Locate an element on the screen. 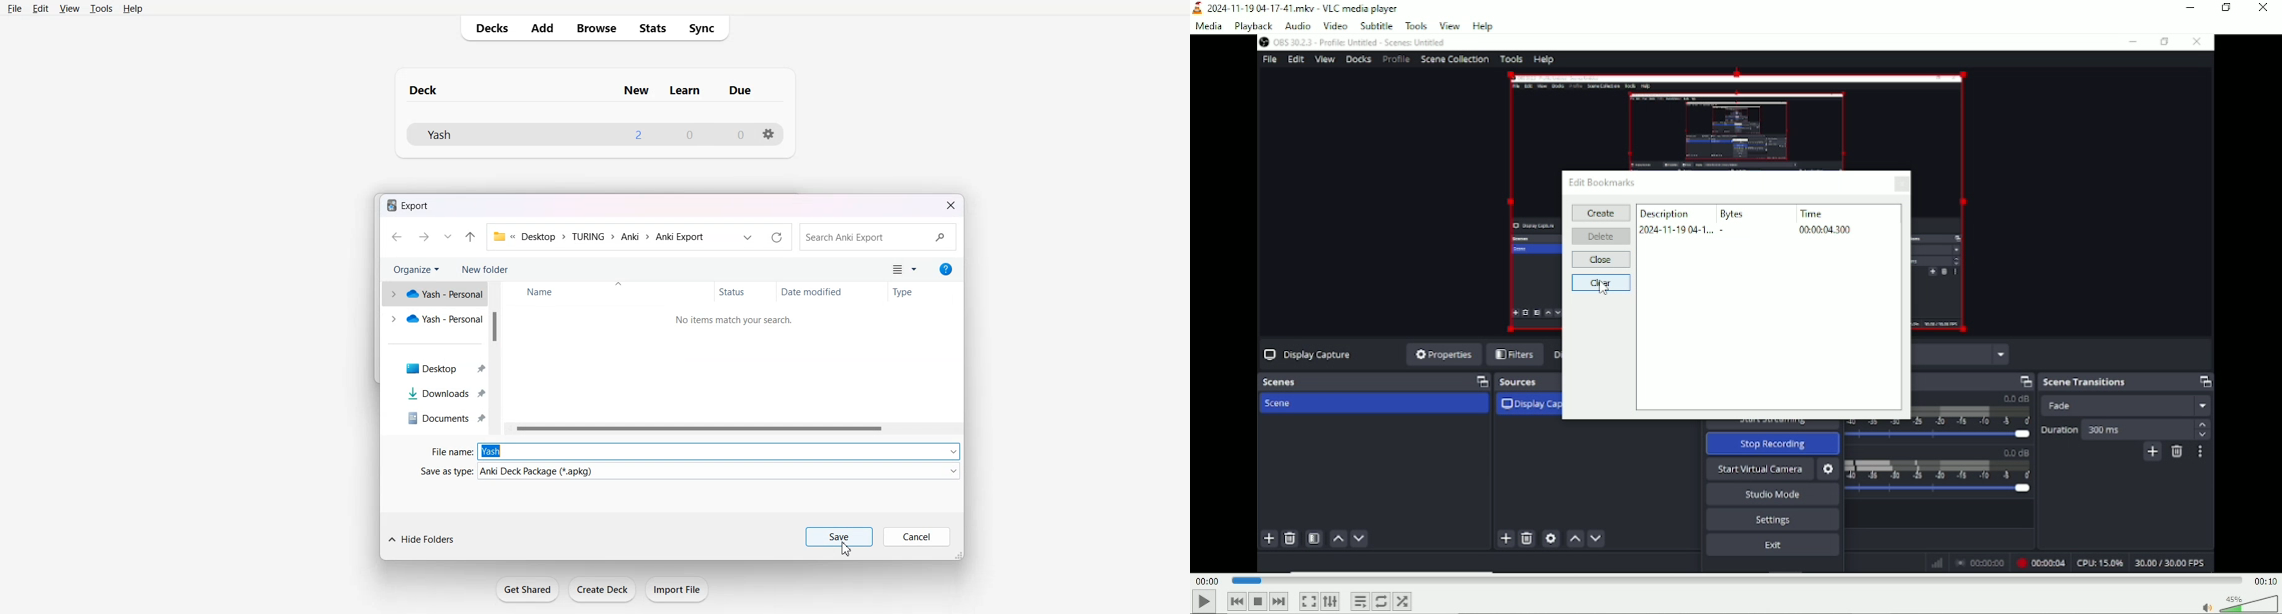 This screenshot has height=616, width=2296. Bytes is located at coordinates (1735, 220).